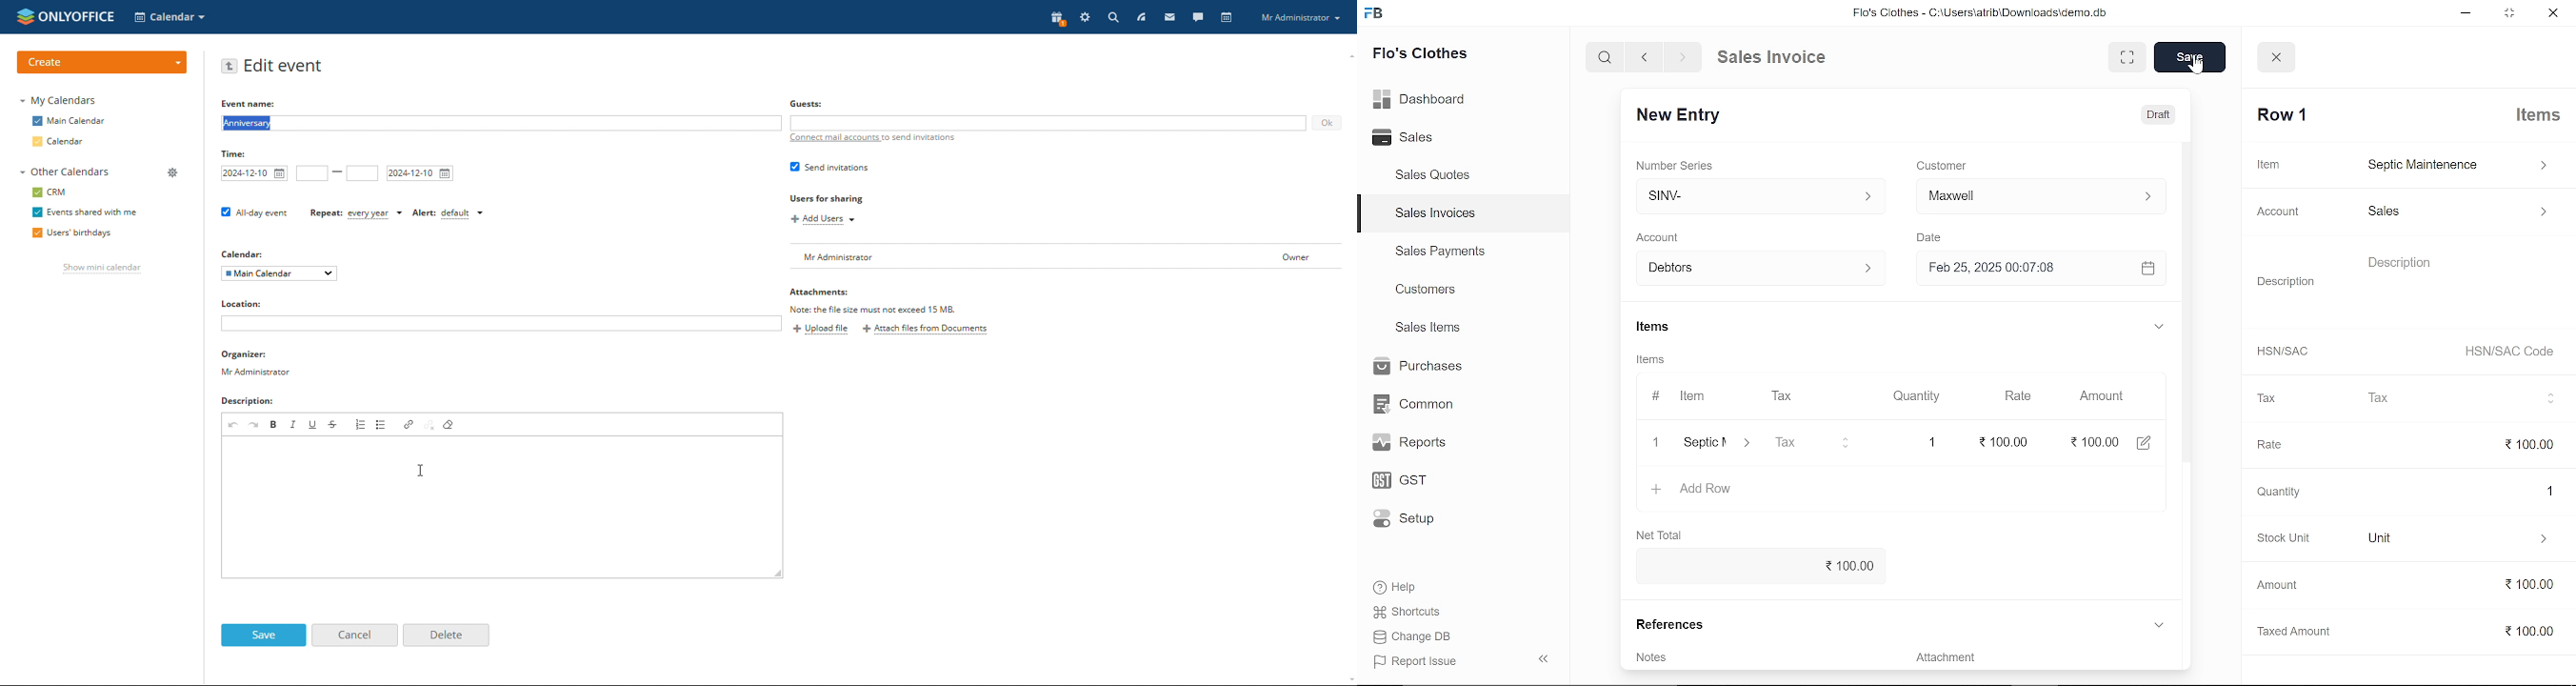  Describe the element at coordinates (1414, 636) in the screenshot. I see `Change DB` at that location.